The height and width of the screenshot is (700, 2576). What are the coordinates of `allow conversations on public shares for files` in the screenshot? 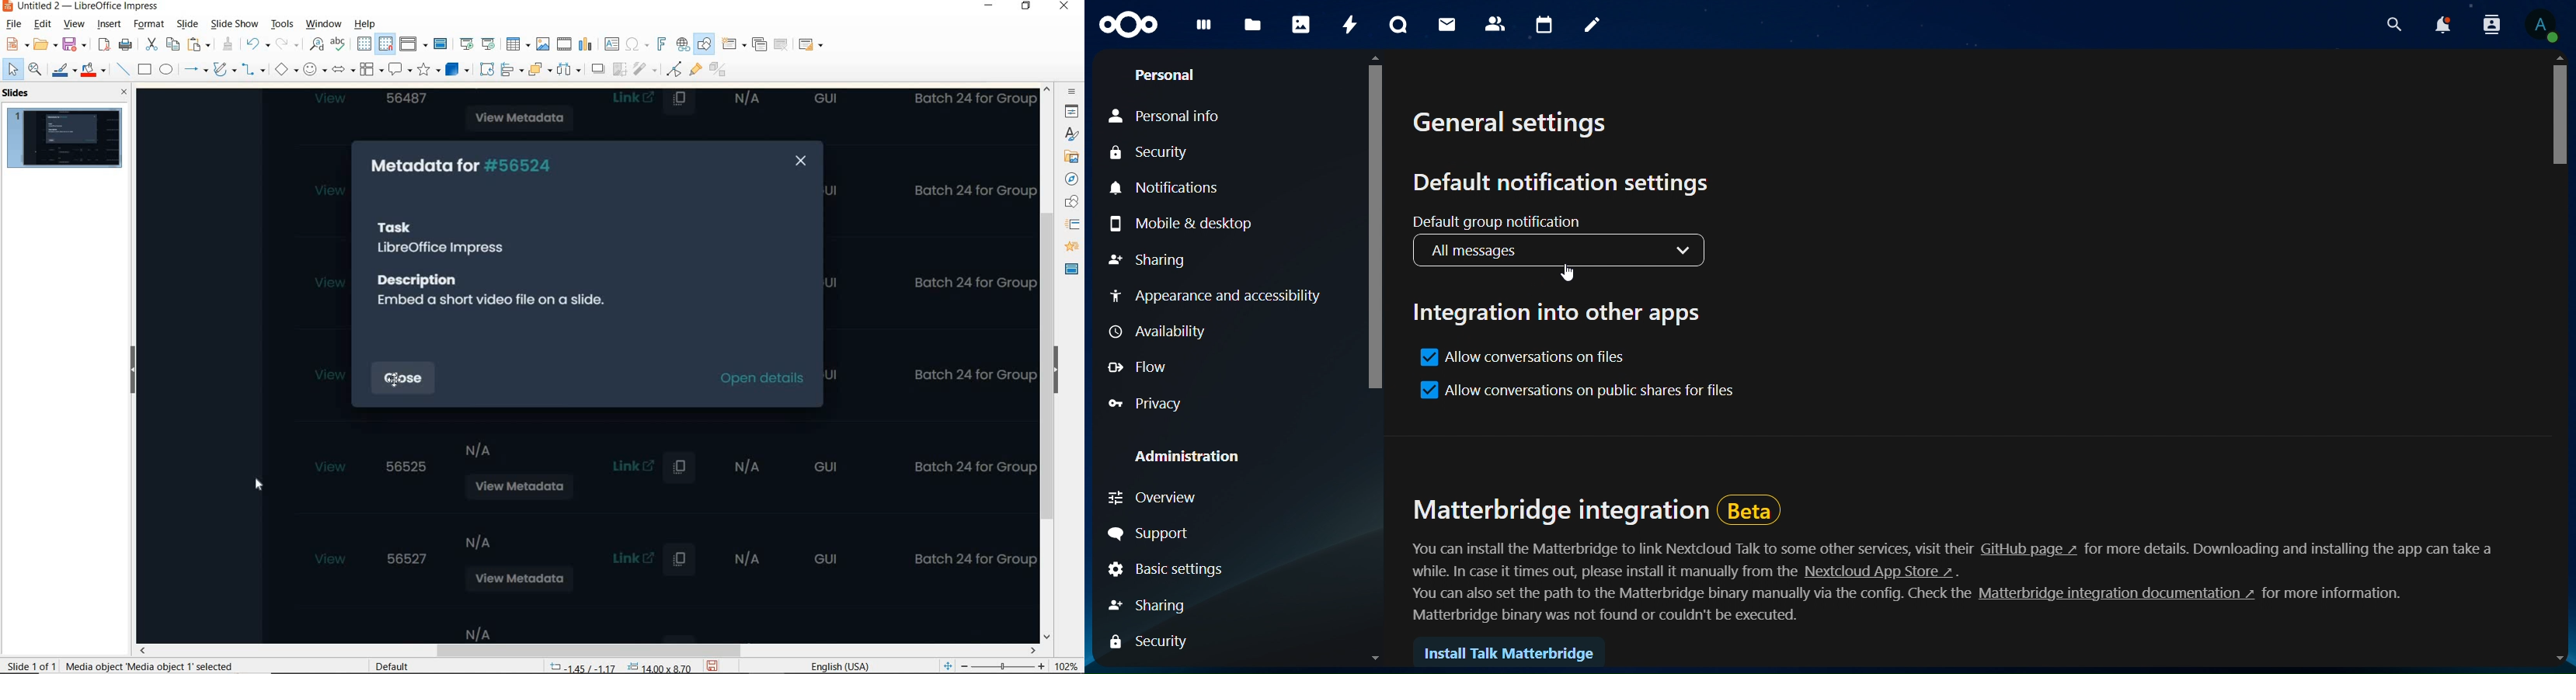 It's located at (1580, 390).